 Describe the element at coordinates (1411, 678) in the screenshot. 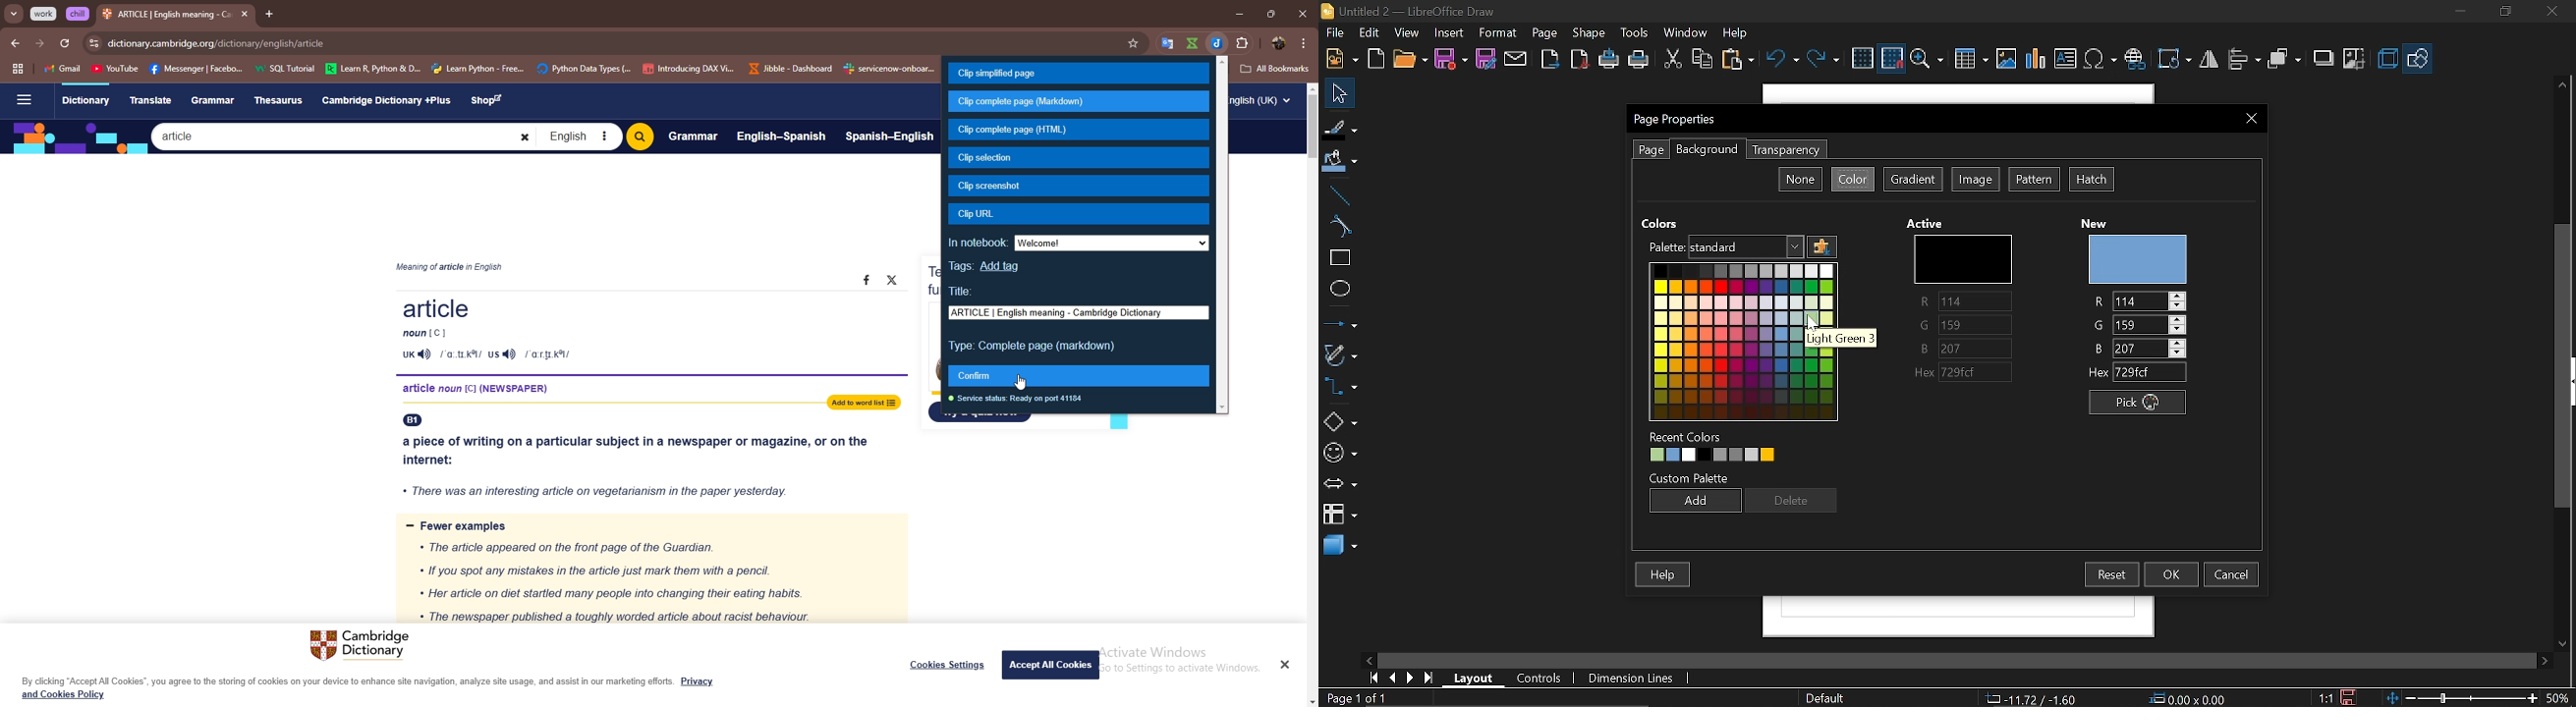

I see `Next page` at that location.